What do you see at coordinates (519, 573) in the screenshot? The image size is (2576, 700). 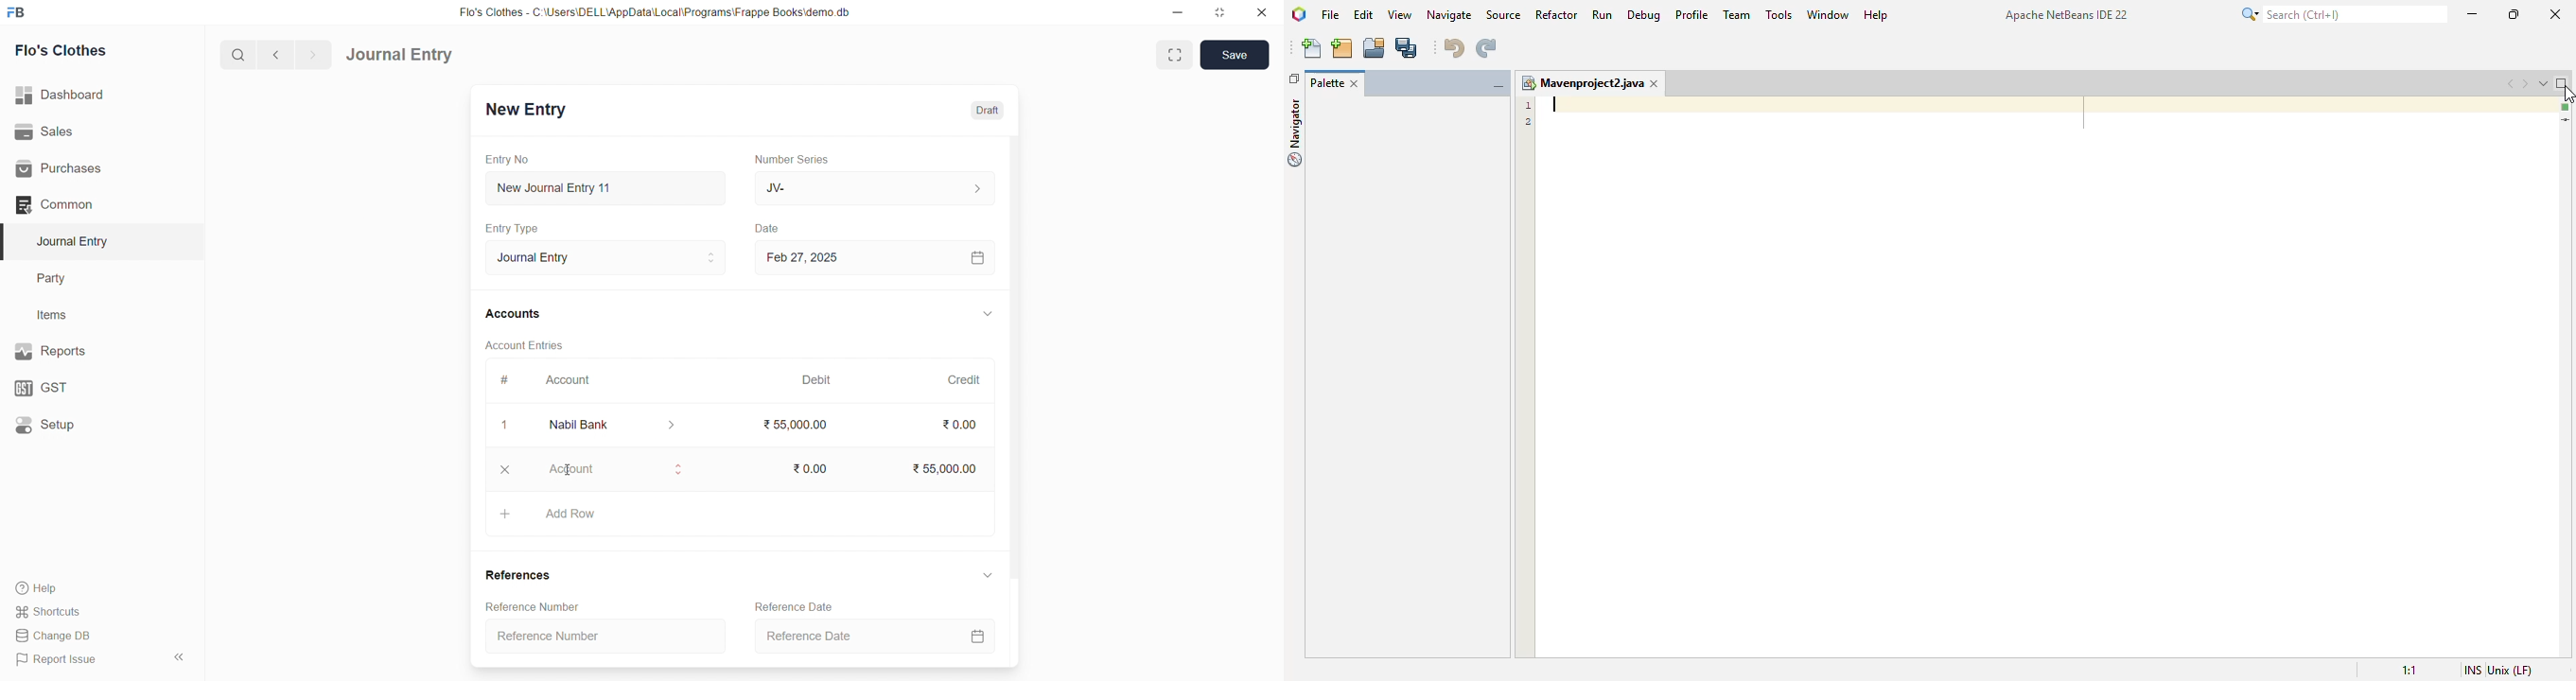 I see `References` at bounding box center [519, 573].